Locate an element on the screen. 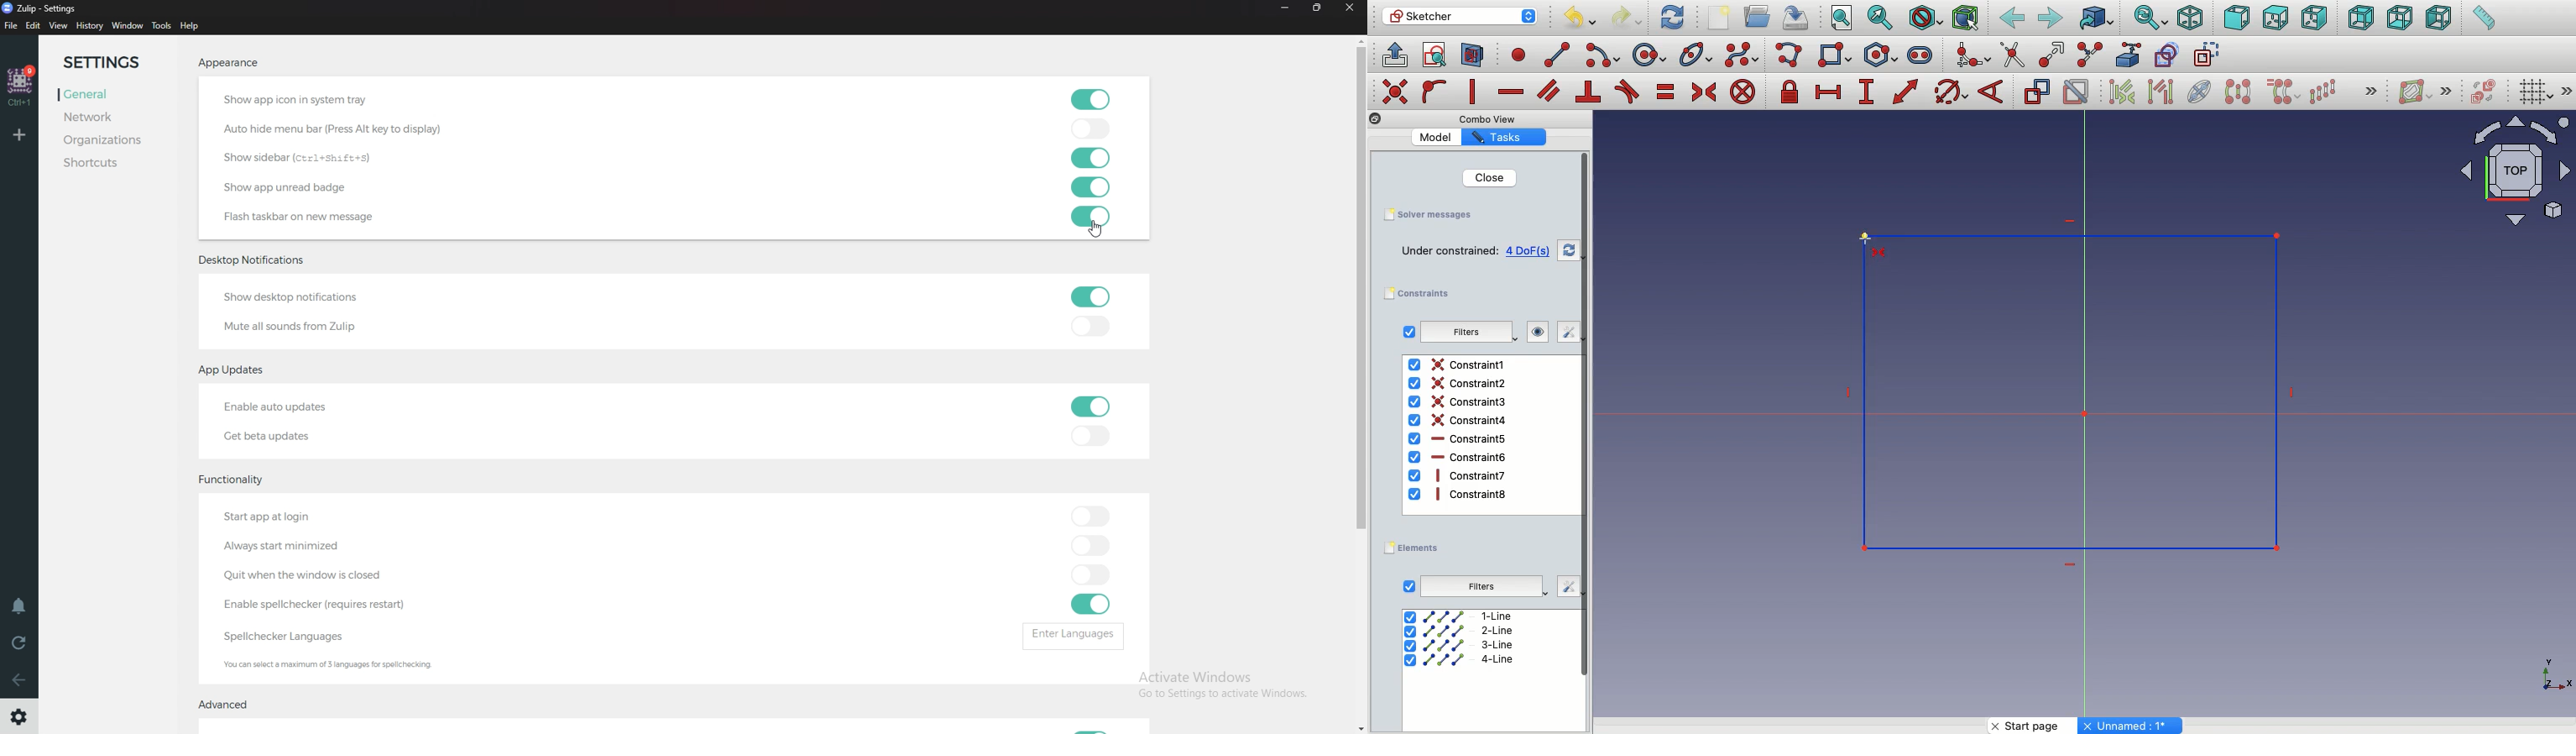 Image resolution: width=2576 pixels, height=756 pixels. edit is located at coordinates (33, 26).